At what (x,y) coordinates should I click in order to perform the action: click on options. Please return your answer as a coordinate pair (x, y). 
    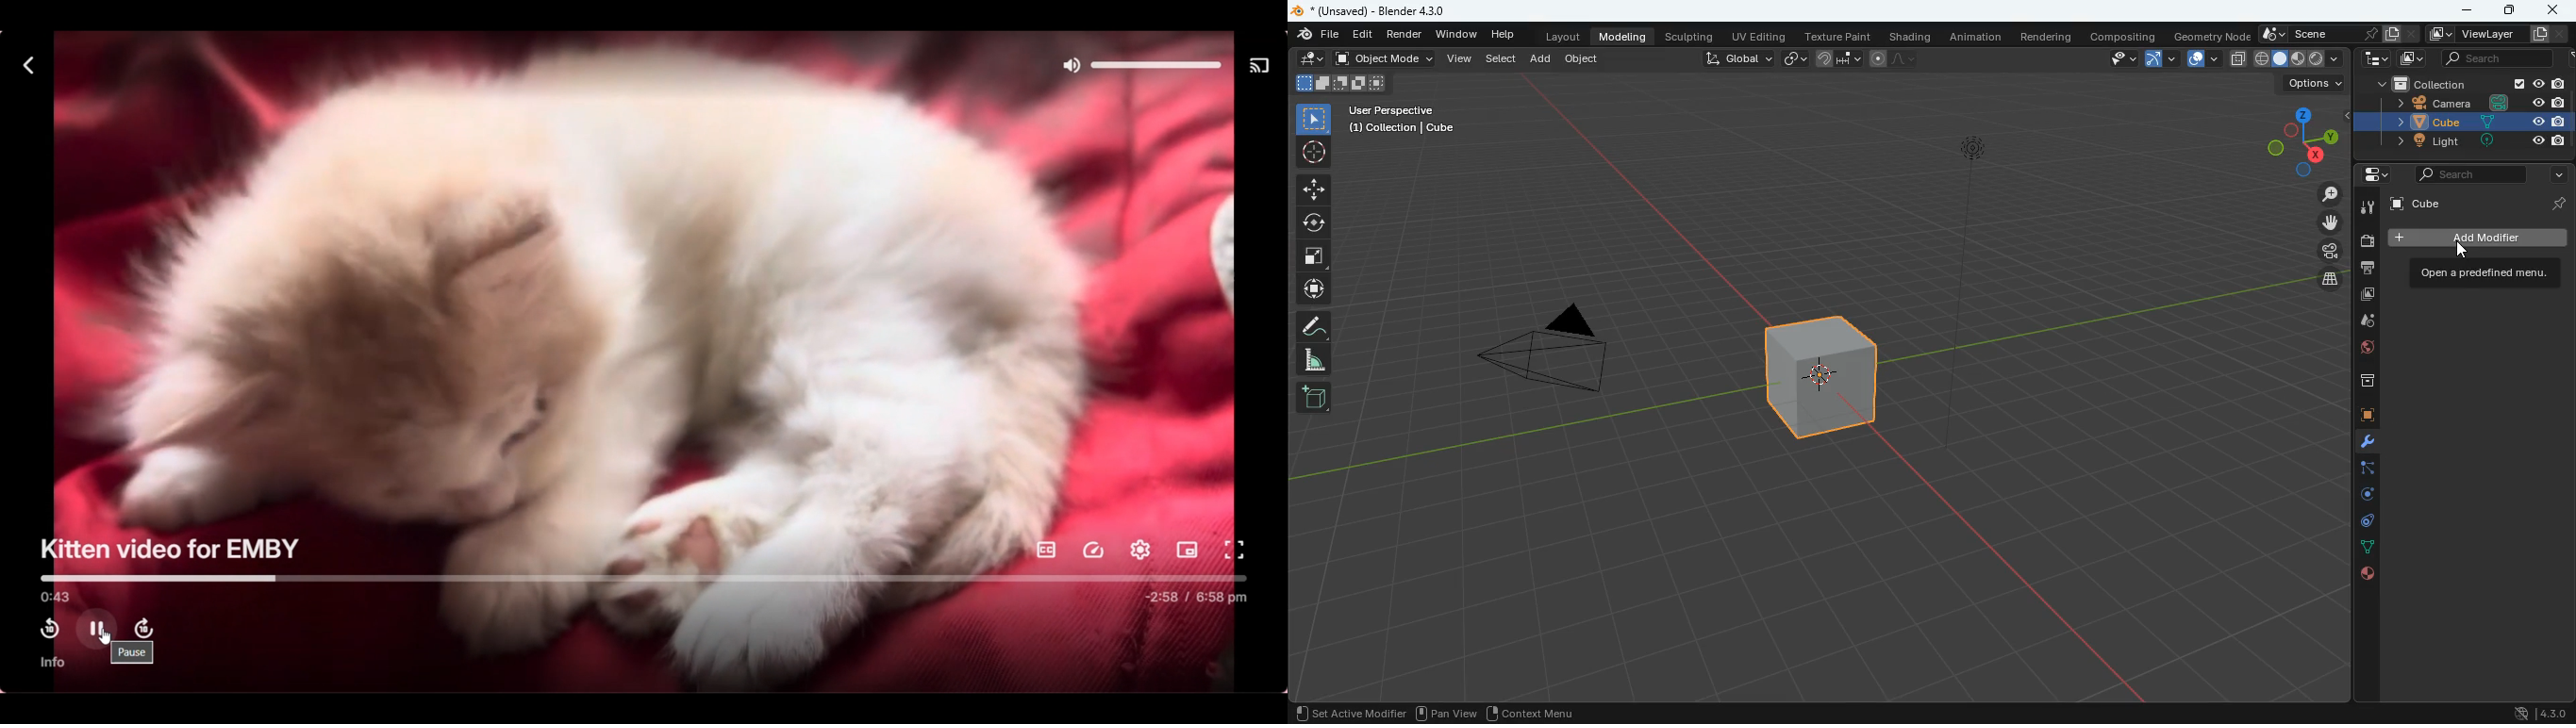
    Looking at the image, I should click on (2316, 83).